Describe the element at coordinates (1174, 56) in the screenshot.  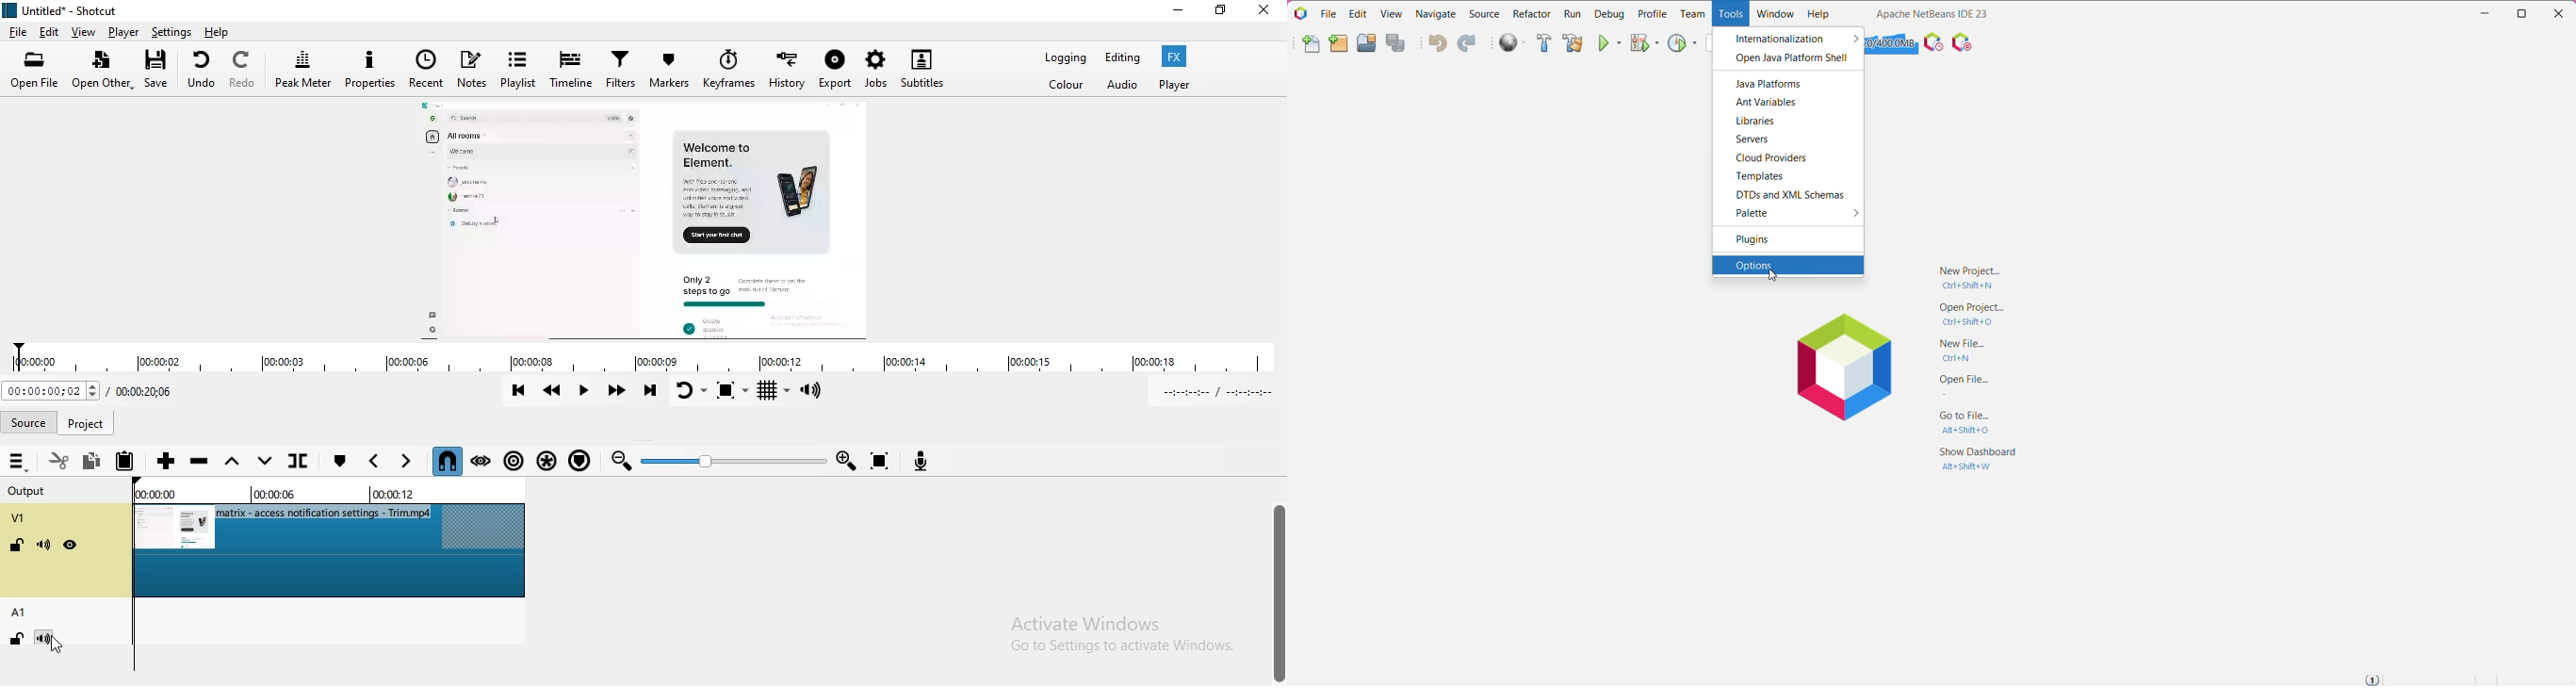
I see `Fx` at that location.